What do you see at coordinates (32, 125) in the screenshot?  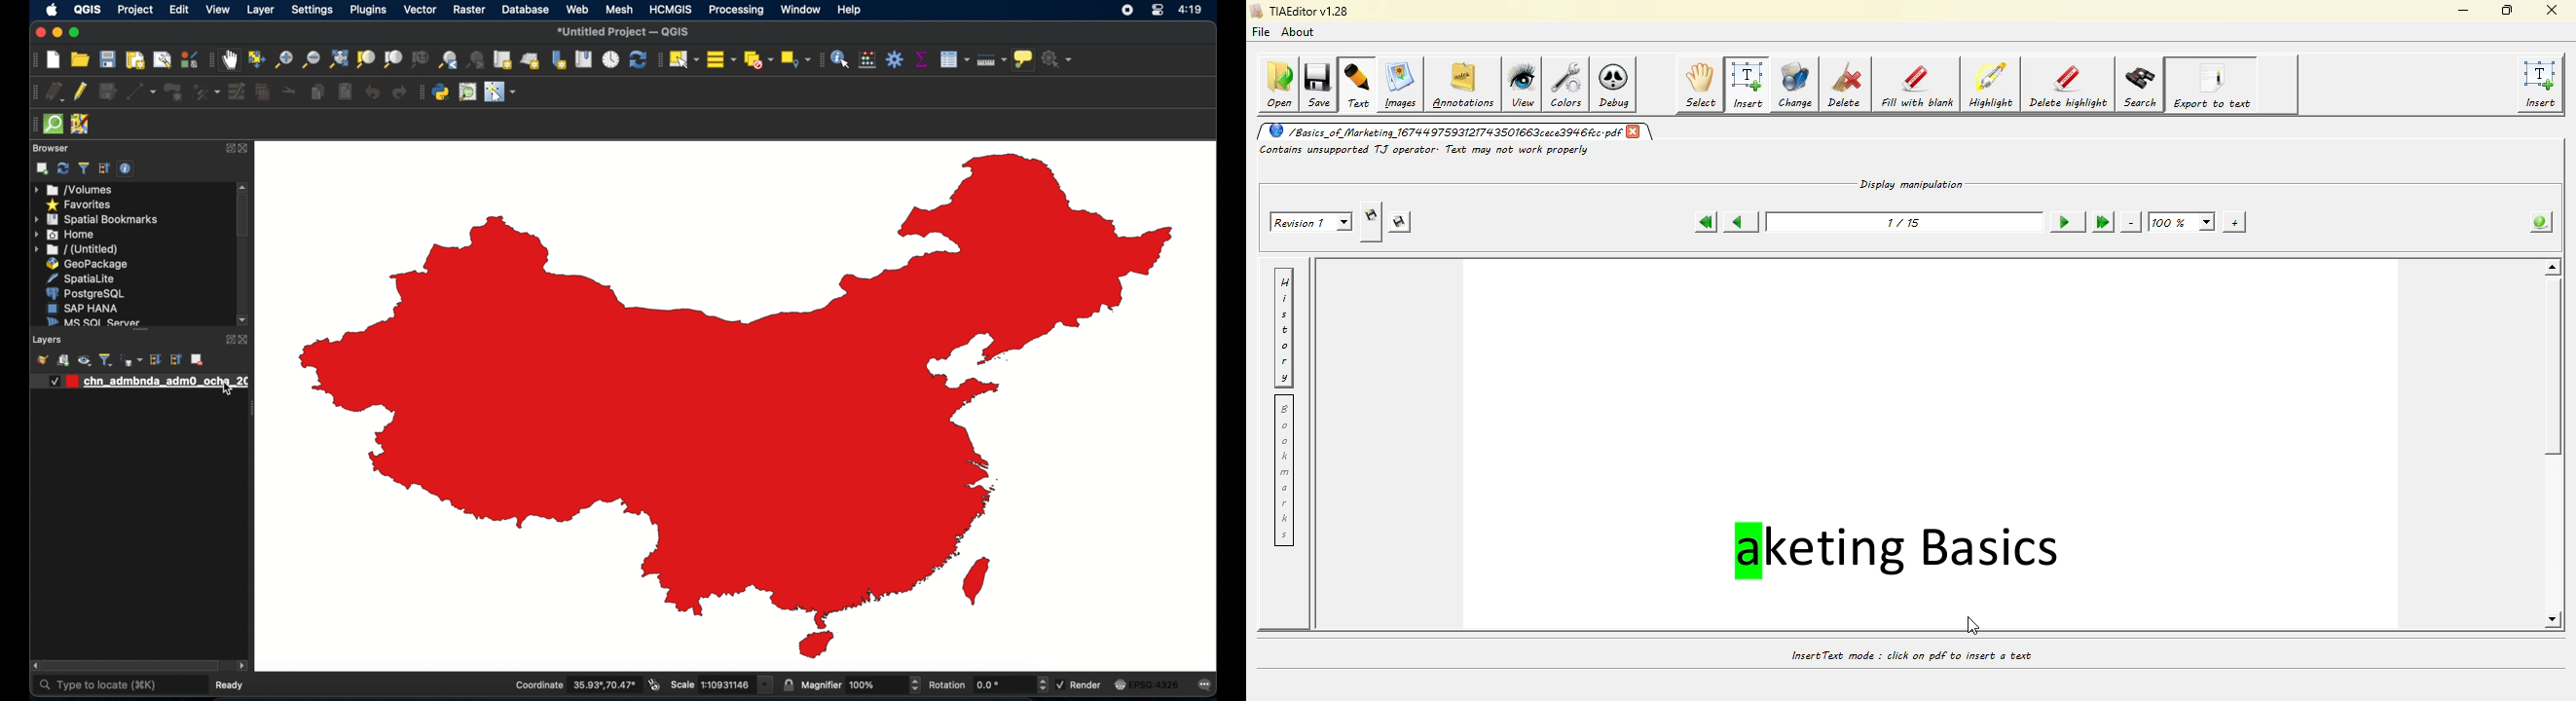 I see `drag handle` at bounding box center [32, 125].